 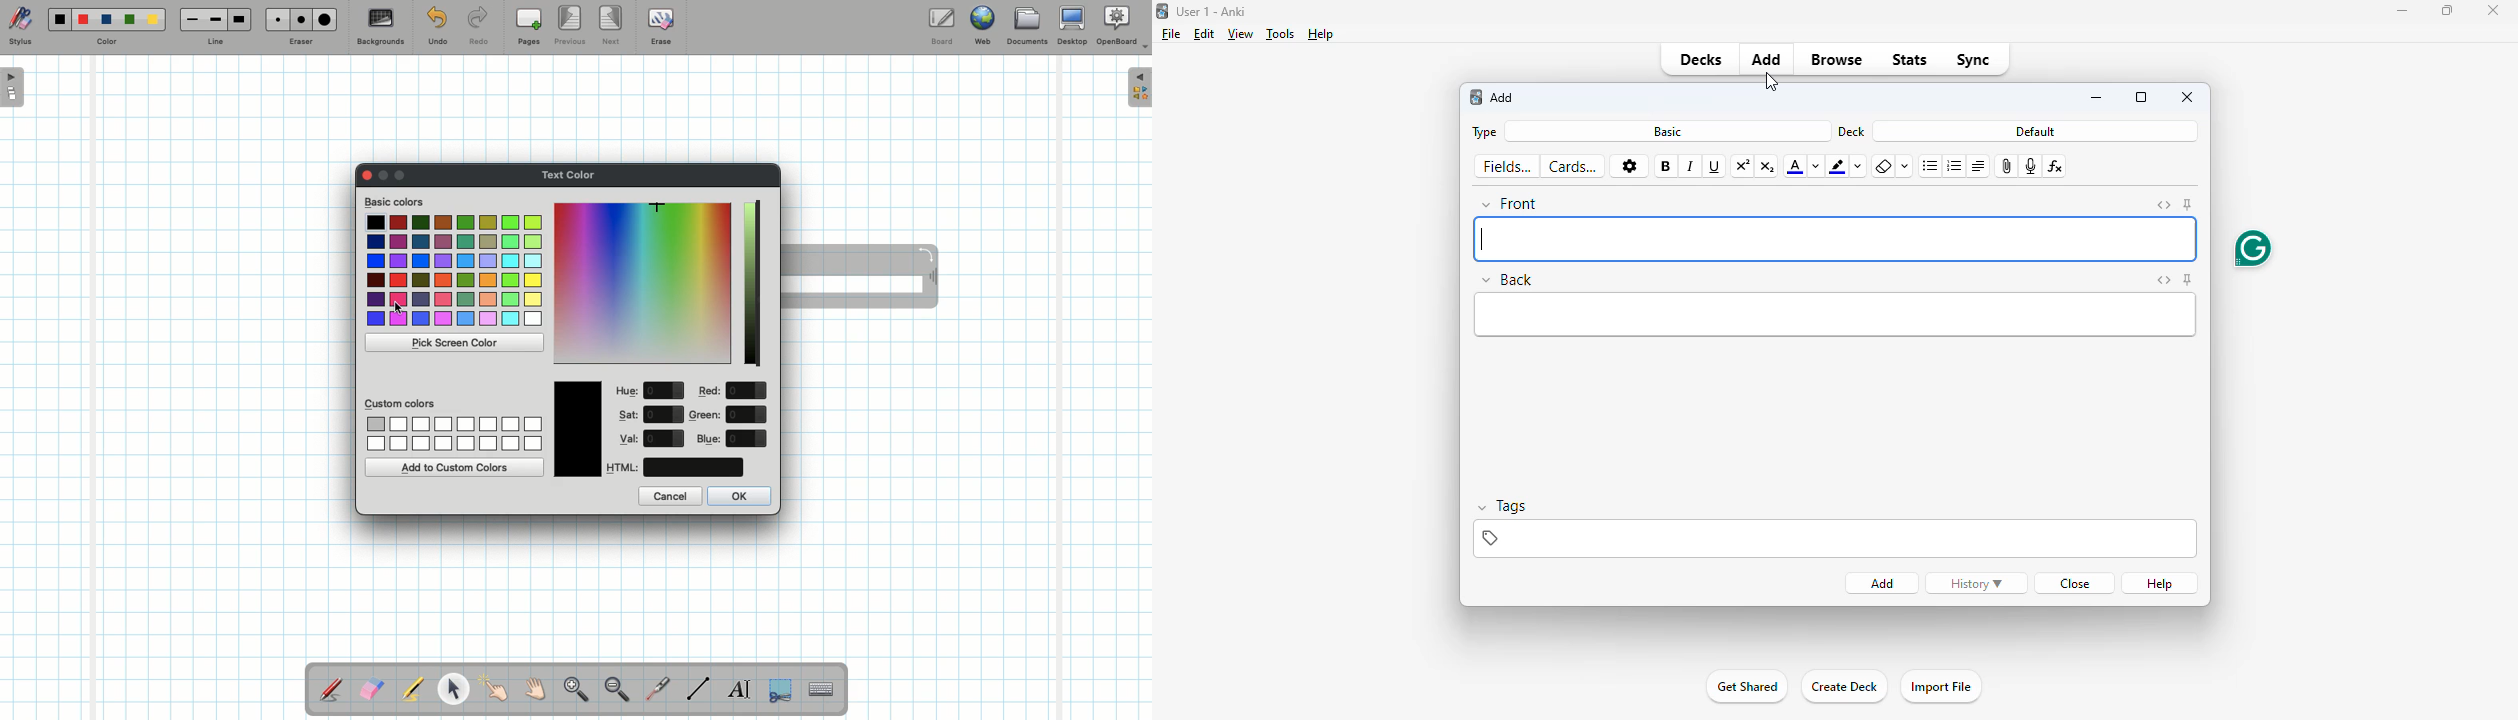 What do you see at coordinates (1940, 687) in the screenshot?
I see `import file` at bounding box center [1940, 687].